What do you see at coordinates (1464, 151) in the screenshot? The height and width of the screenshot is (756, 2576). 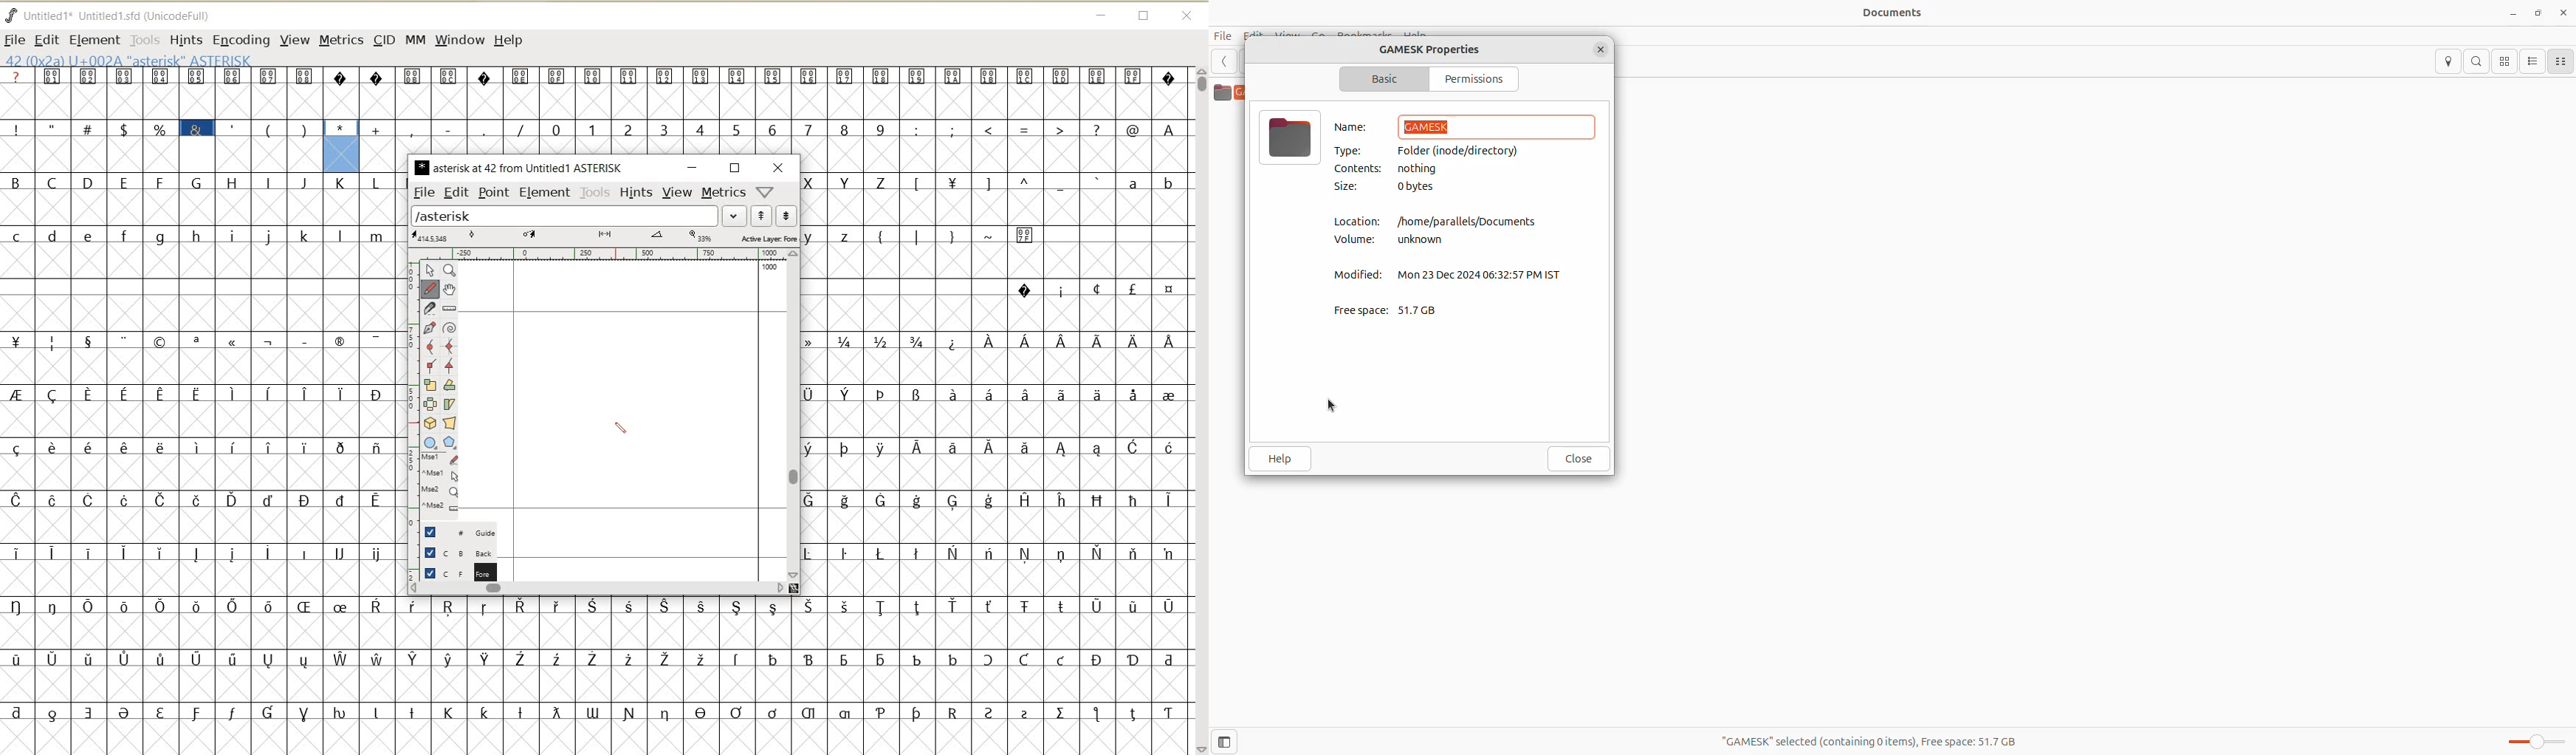 I see `Folder(indode/directory)` at bounding box center [1464, 151].